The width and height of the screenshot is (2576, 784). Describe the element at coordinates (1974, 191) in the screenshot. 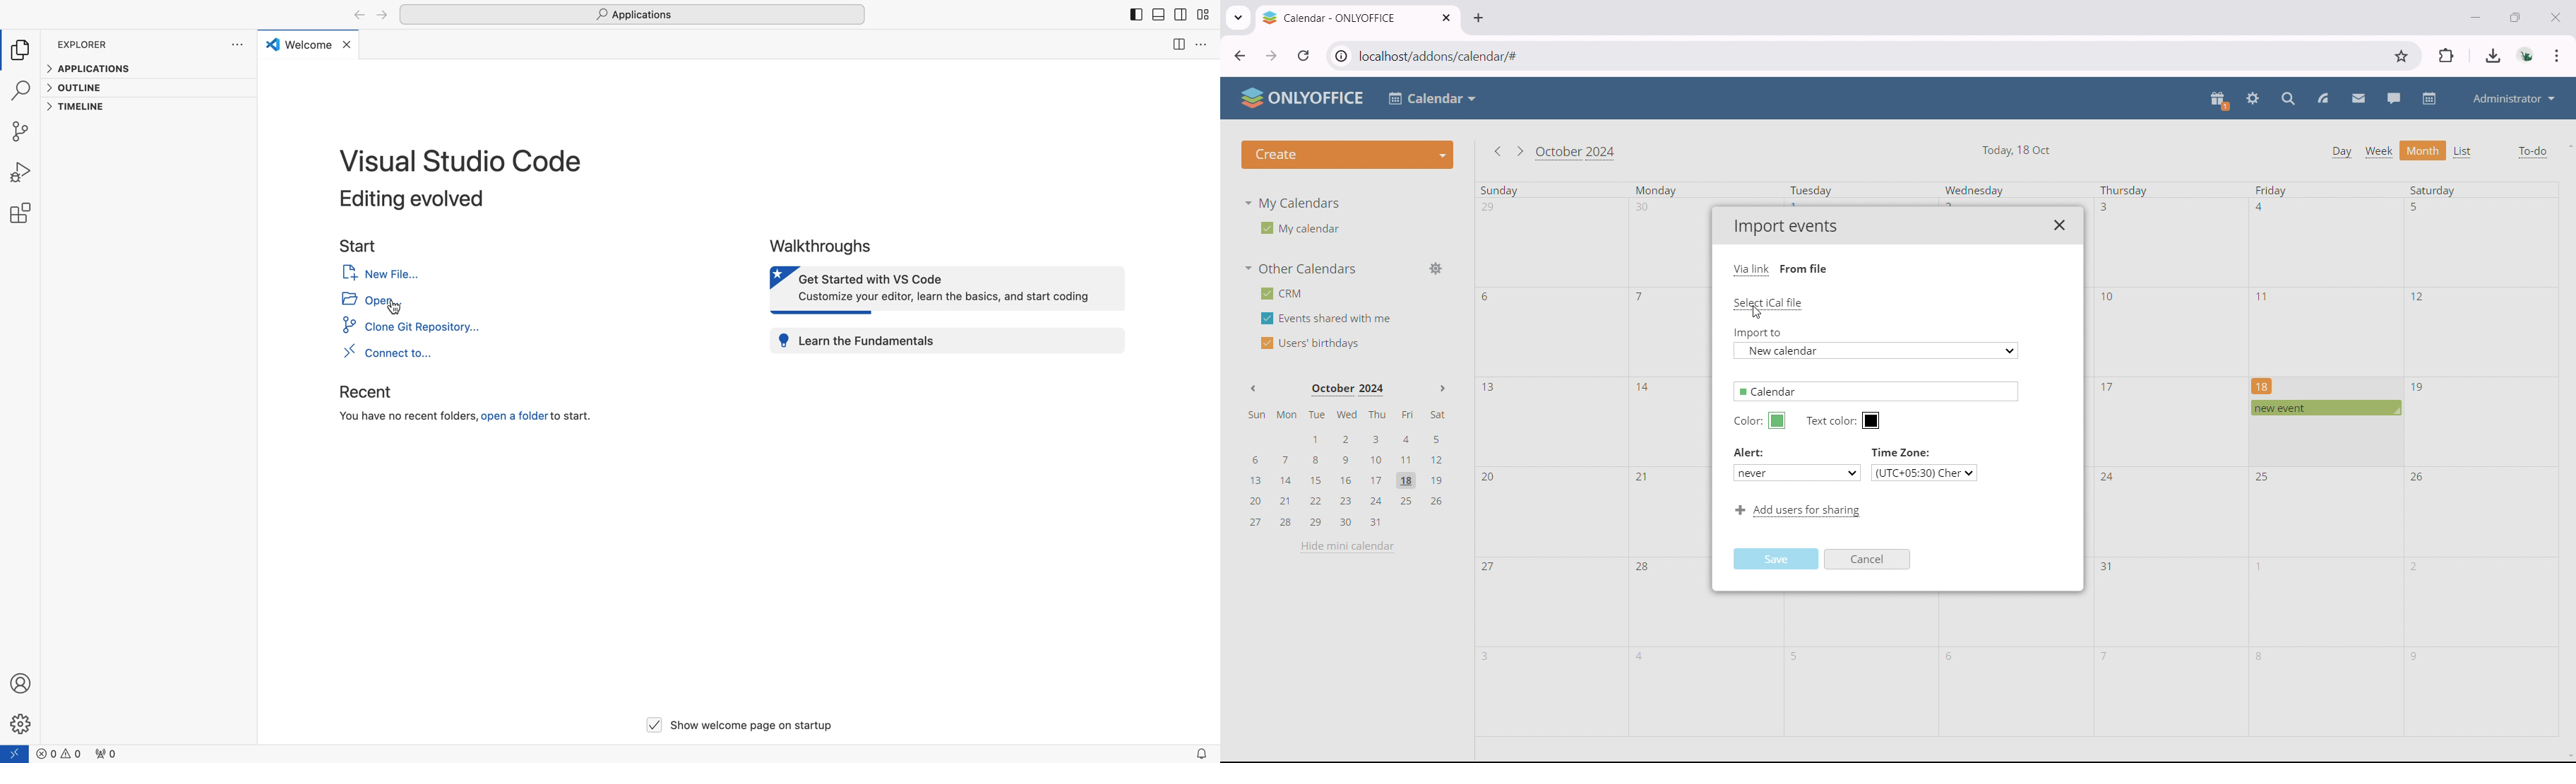

I see `Wednesday` at that location.